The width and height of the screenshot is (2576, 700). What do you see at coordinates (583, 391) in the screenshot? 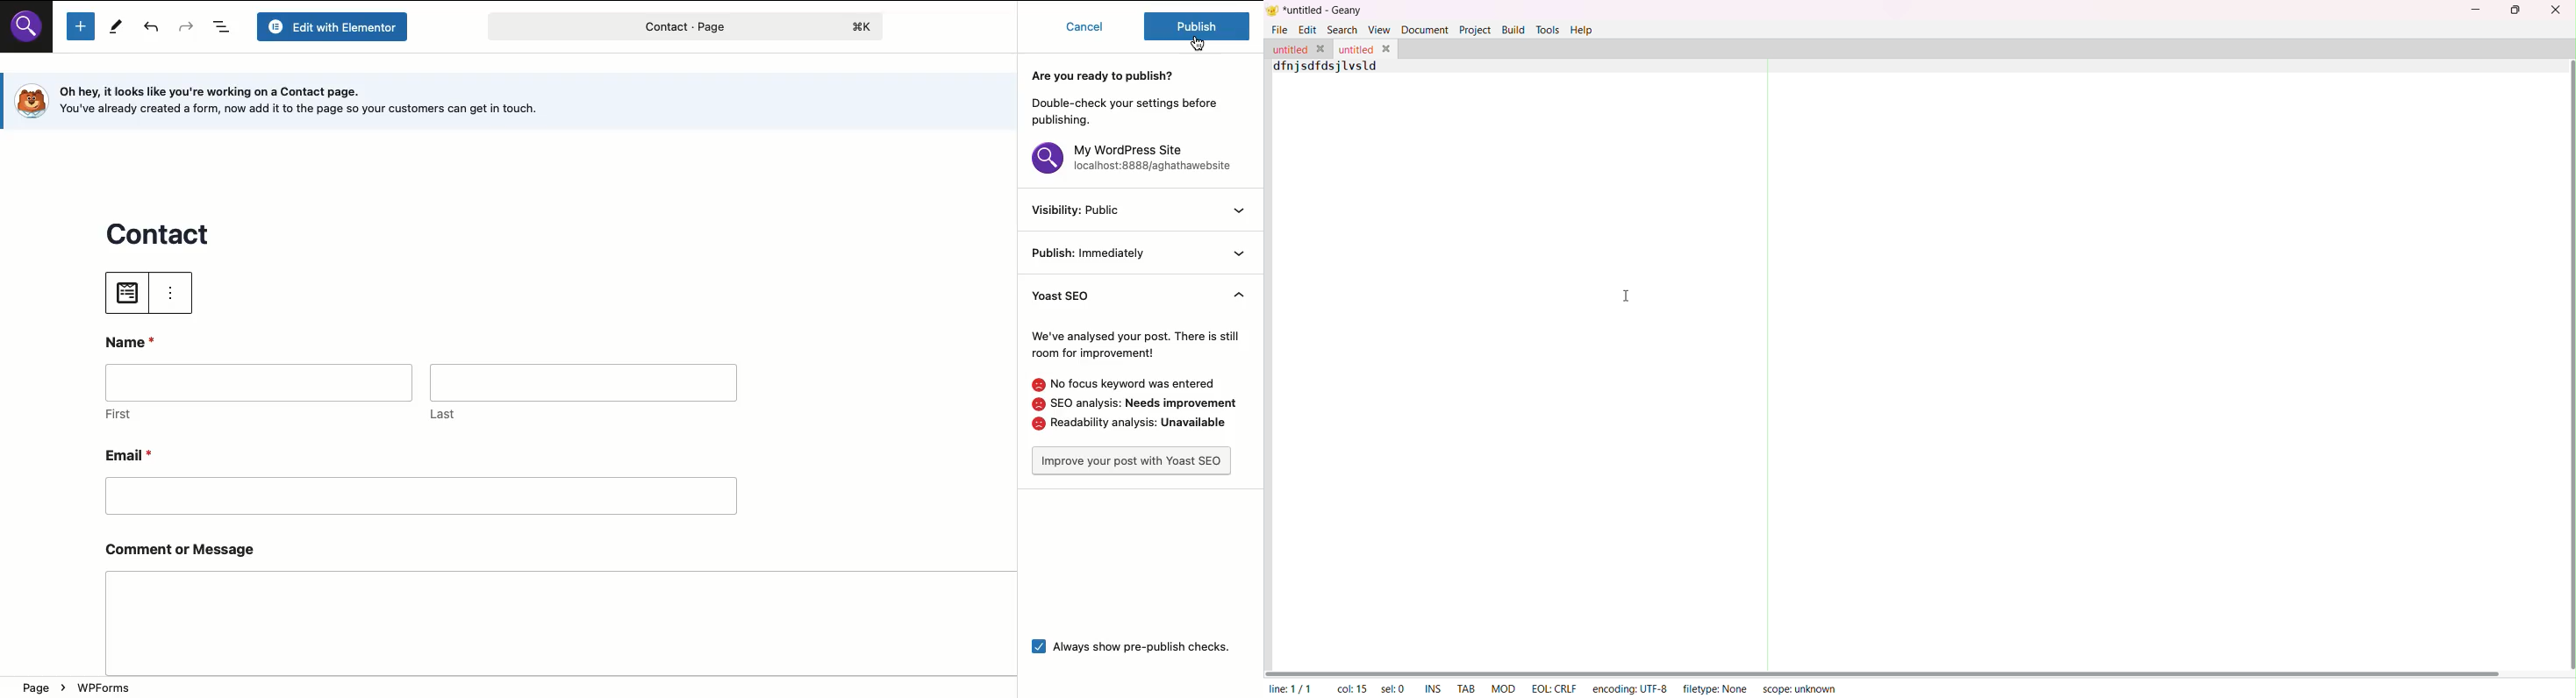
I see `Last` at bounding box center [583, 391].